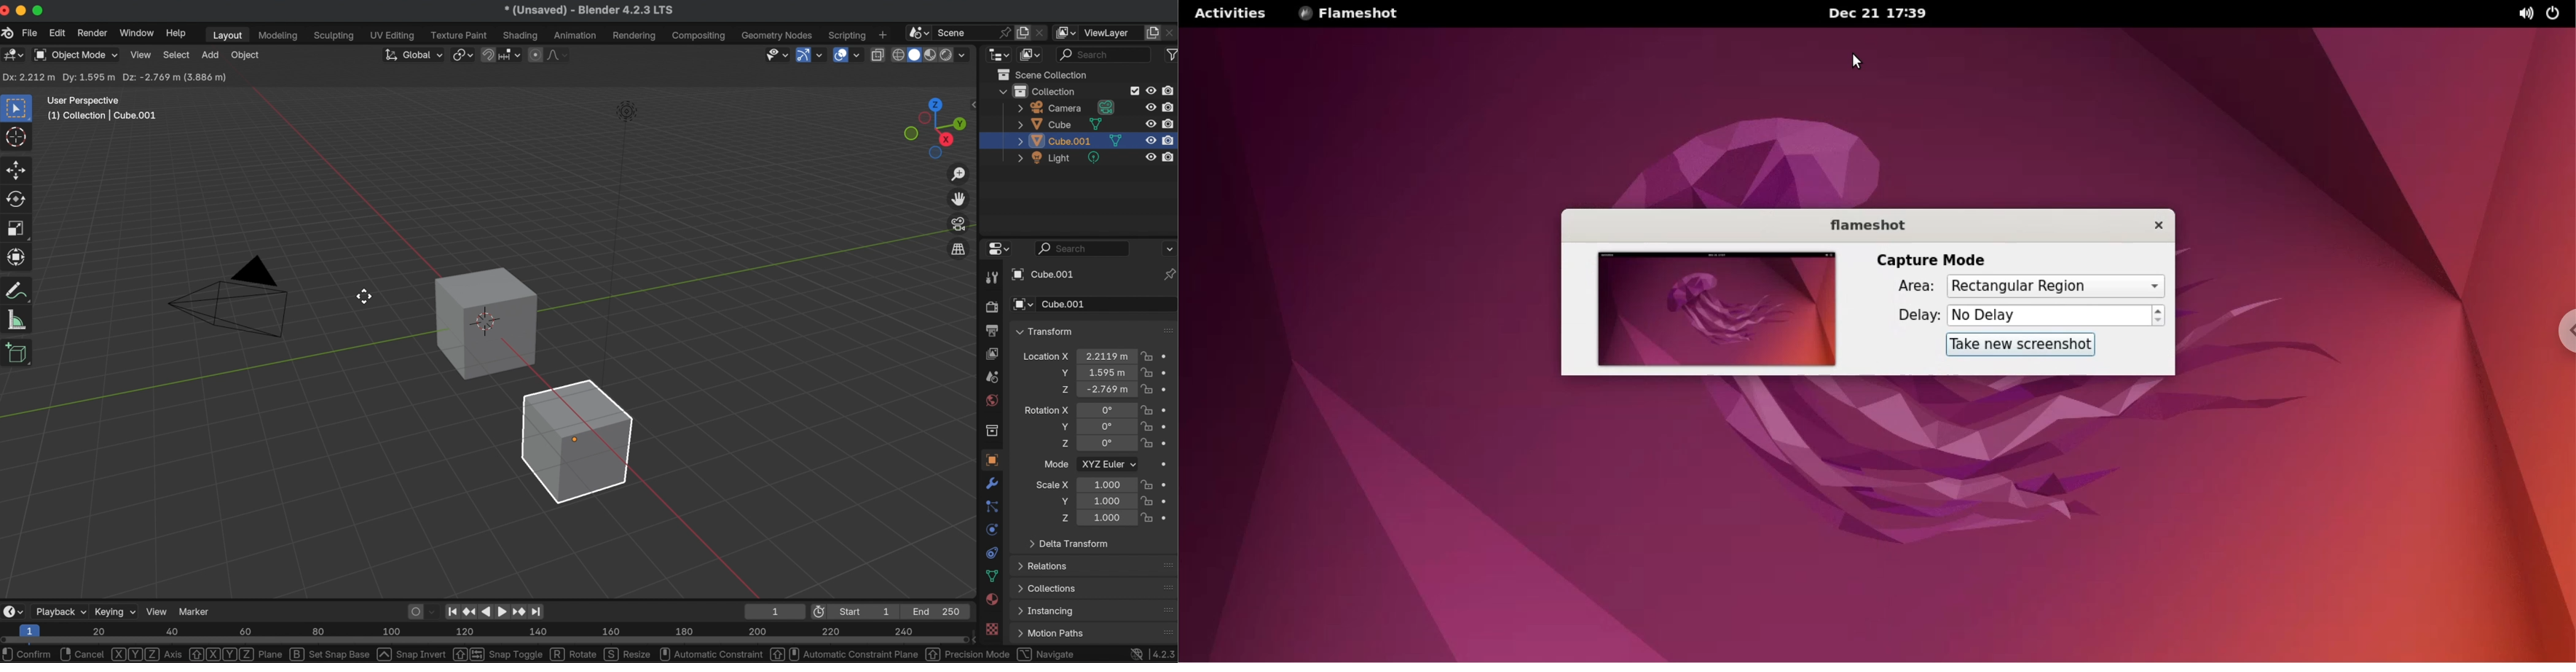  Describe the element at coordinates (994, 483) in the screenshot. I see `modifiers` at that location.